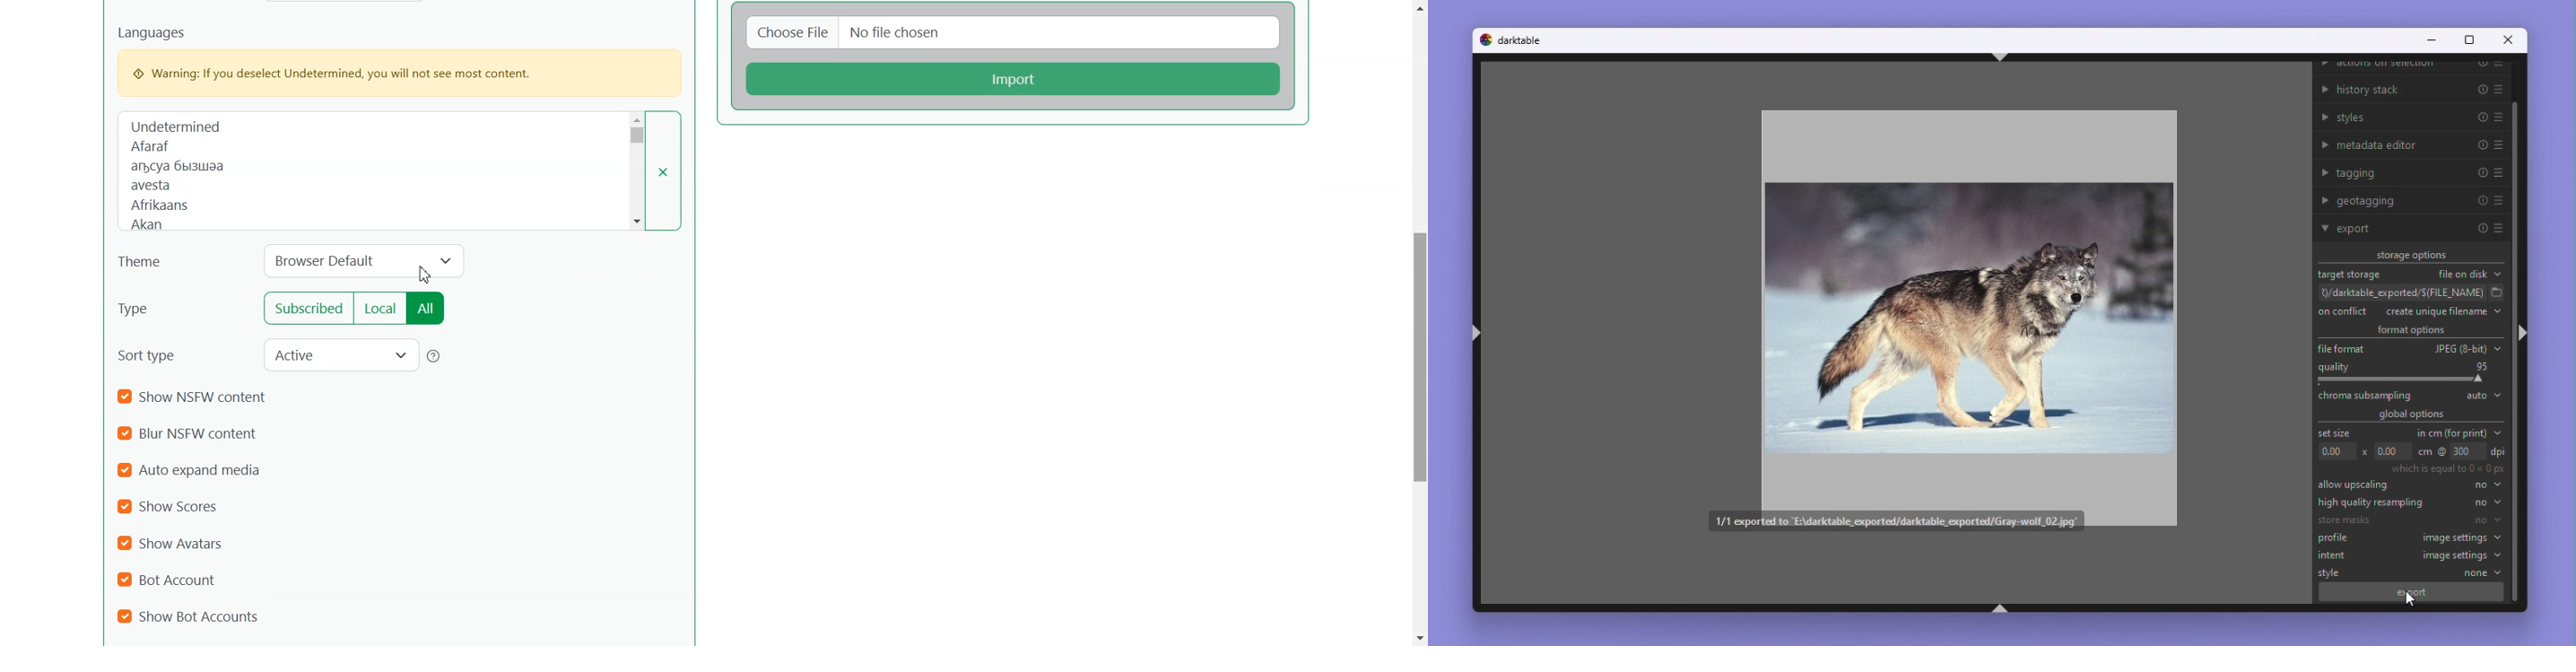 The width and height of the screenshot is (2576, 672). Describe the element at coordinates (2410, 200) in the screenshot. I see `Geo tagging` at that location.